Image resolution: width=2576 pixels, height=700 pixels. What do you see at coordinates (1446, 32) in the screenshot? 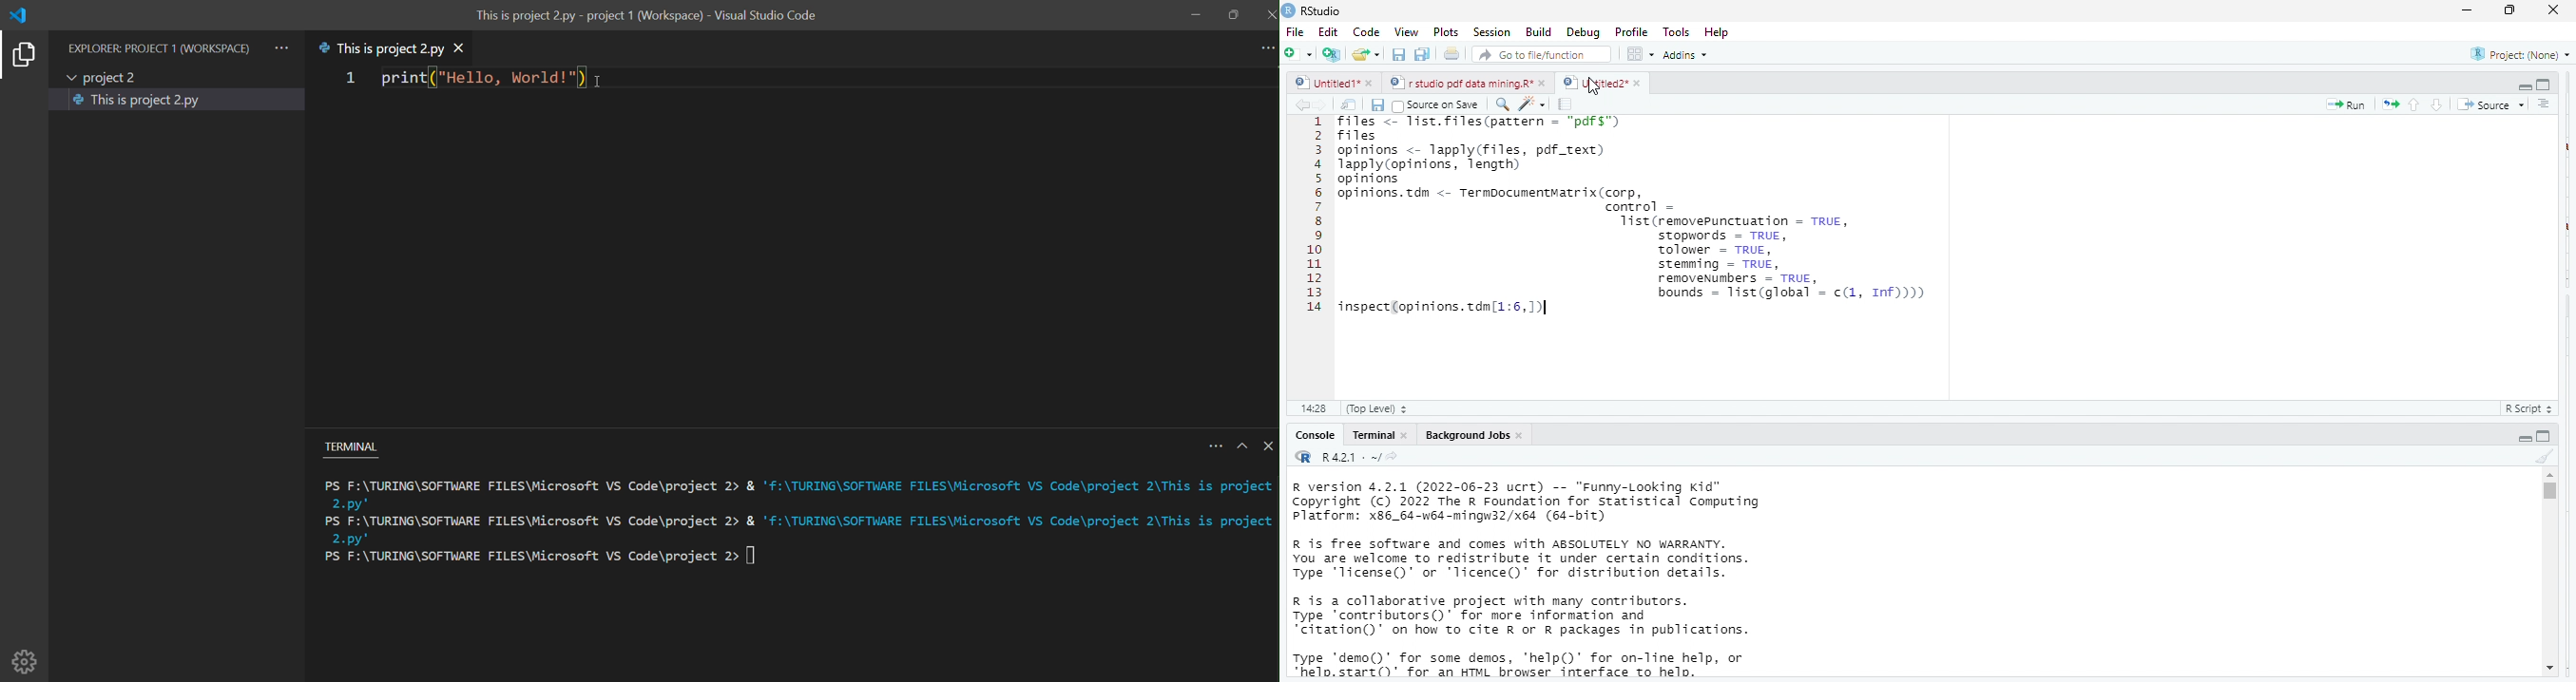
I see `plots` at bounding box center [1446, 32].